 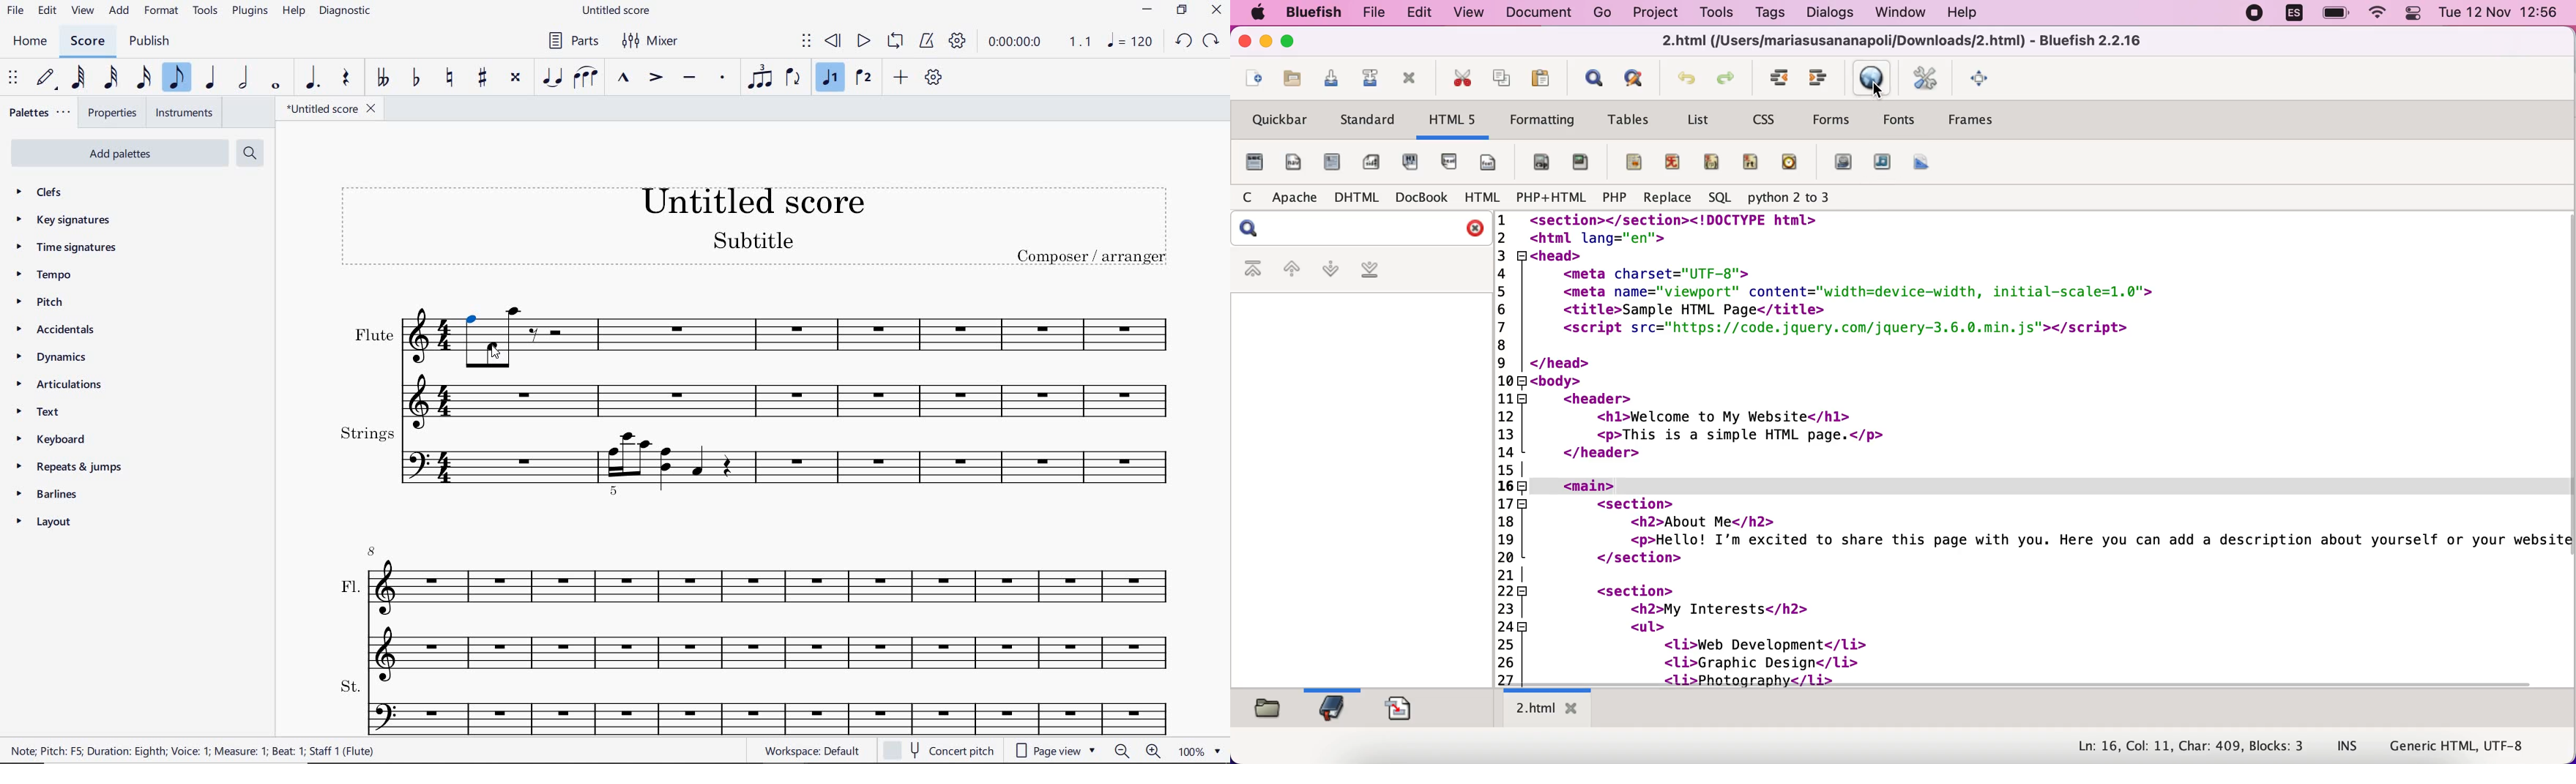 What do you see at coordinates (1423, 197) in the screenshot?
I see `docbook` at bounding box center [1423, 197].